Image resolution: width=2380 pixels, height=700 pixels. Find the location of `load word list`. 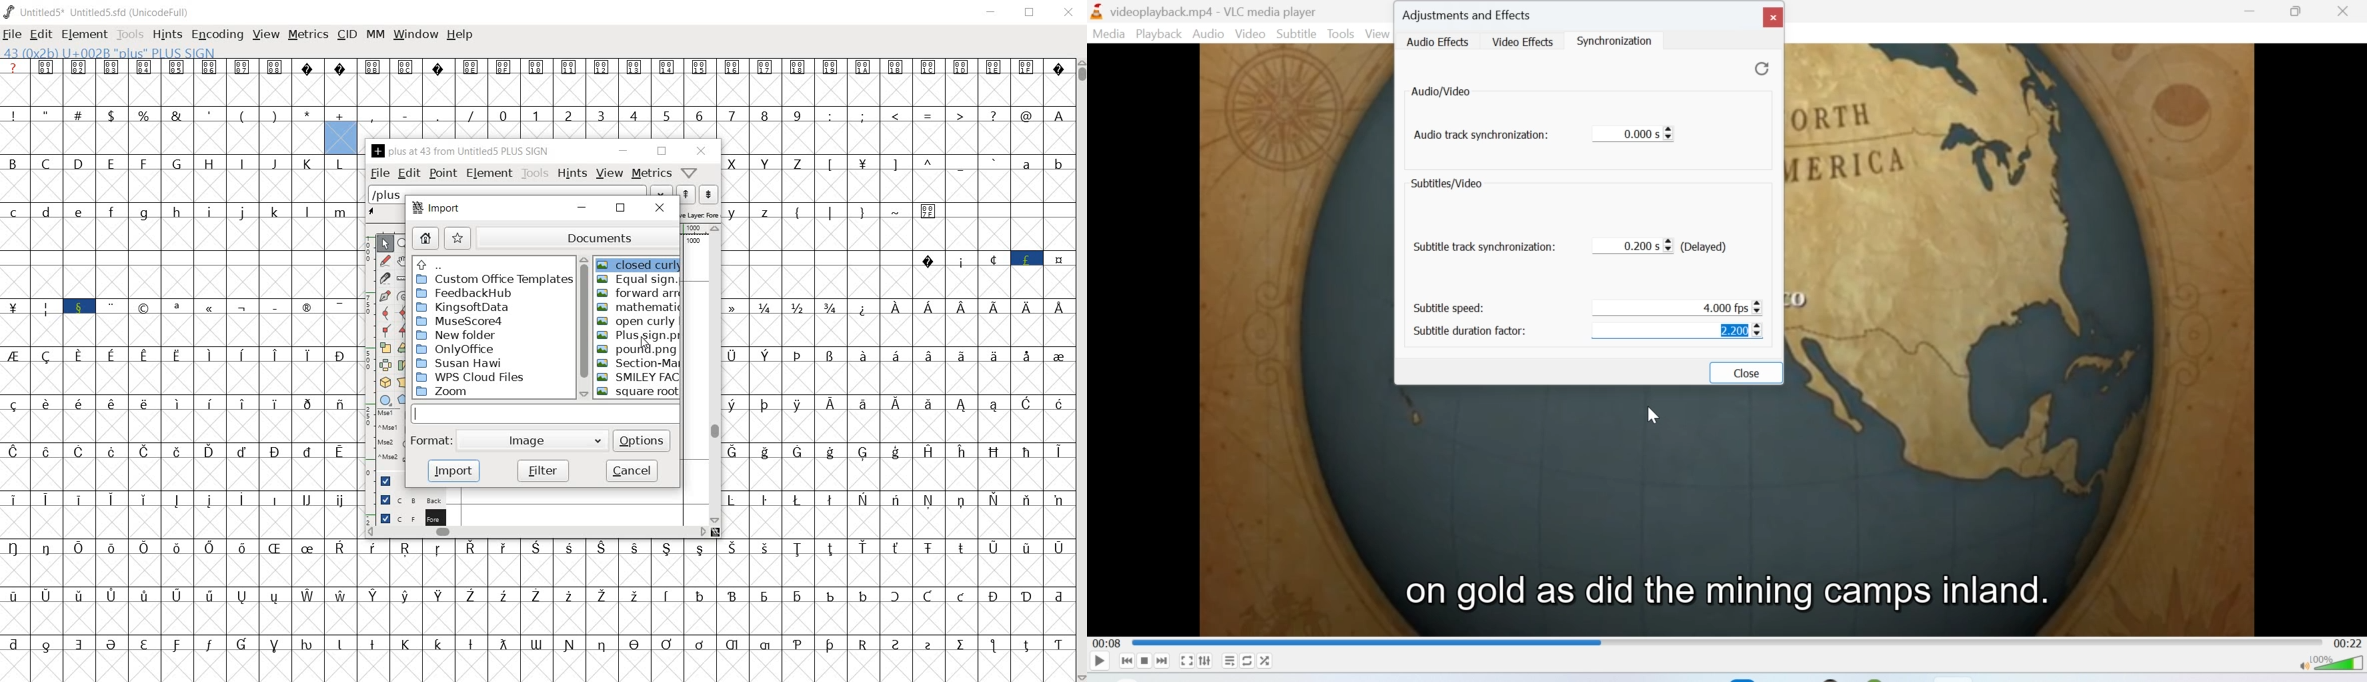

load word list is located at coordinates (521, 194).